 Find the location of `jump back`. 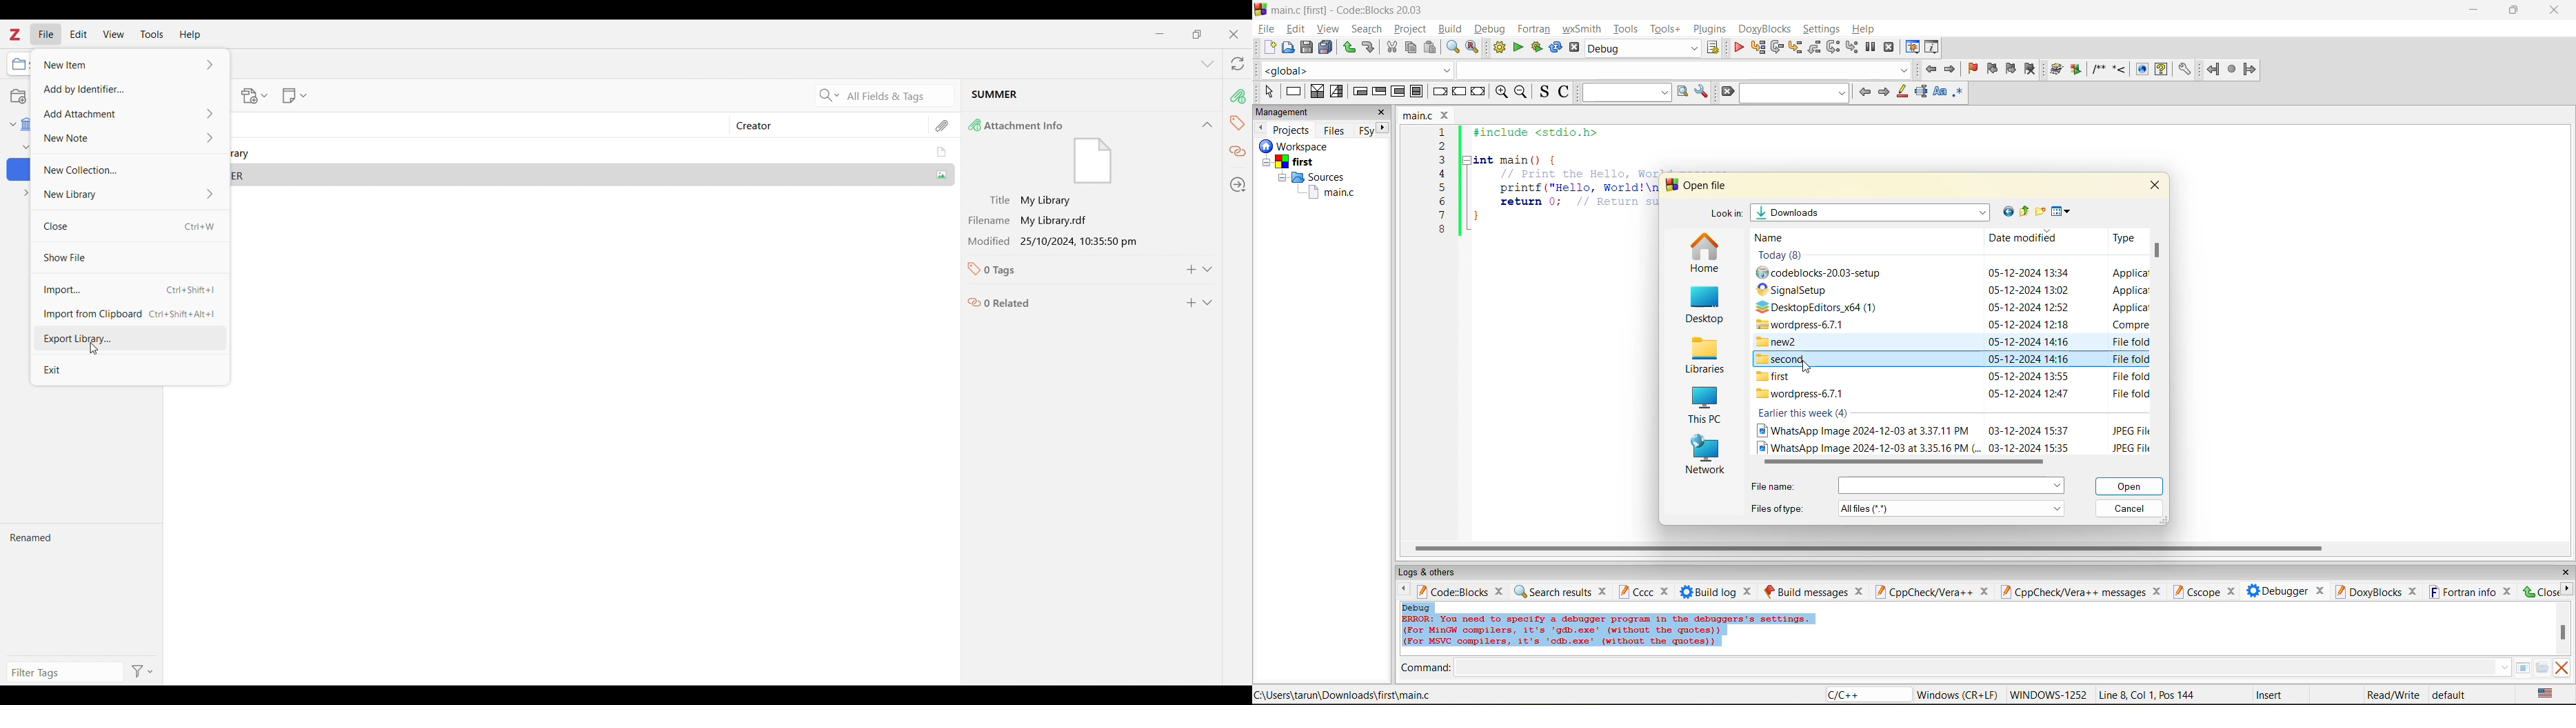

jump back is located at coordinates (1929, 69).